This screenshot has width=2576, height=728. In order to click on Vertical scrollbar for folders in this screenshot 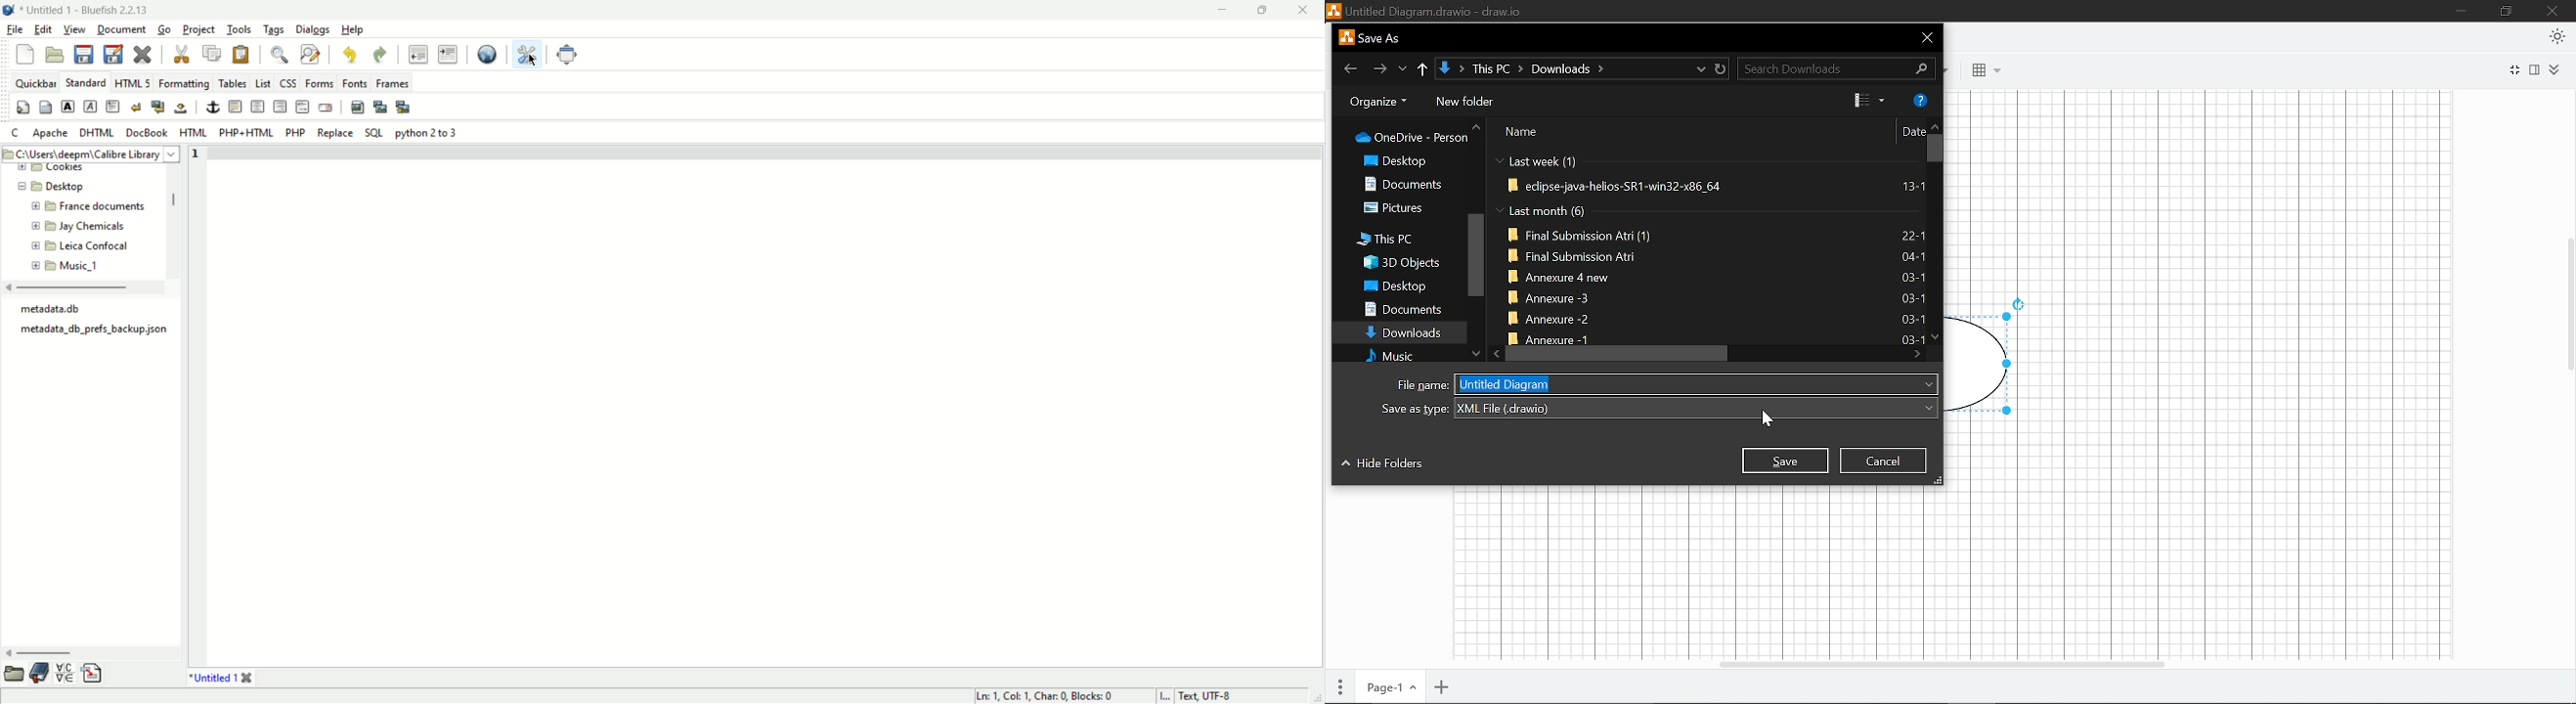, I will do `click(1475, 254)`.